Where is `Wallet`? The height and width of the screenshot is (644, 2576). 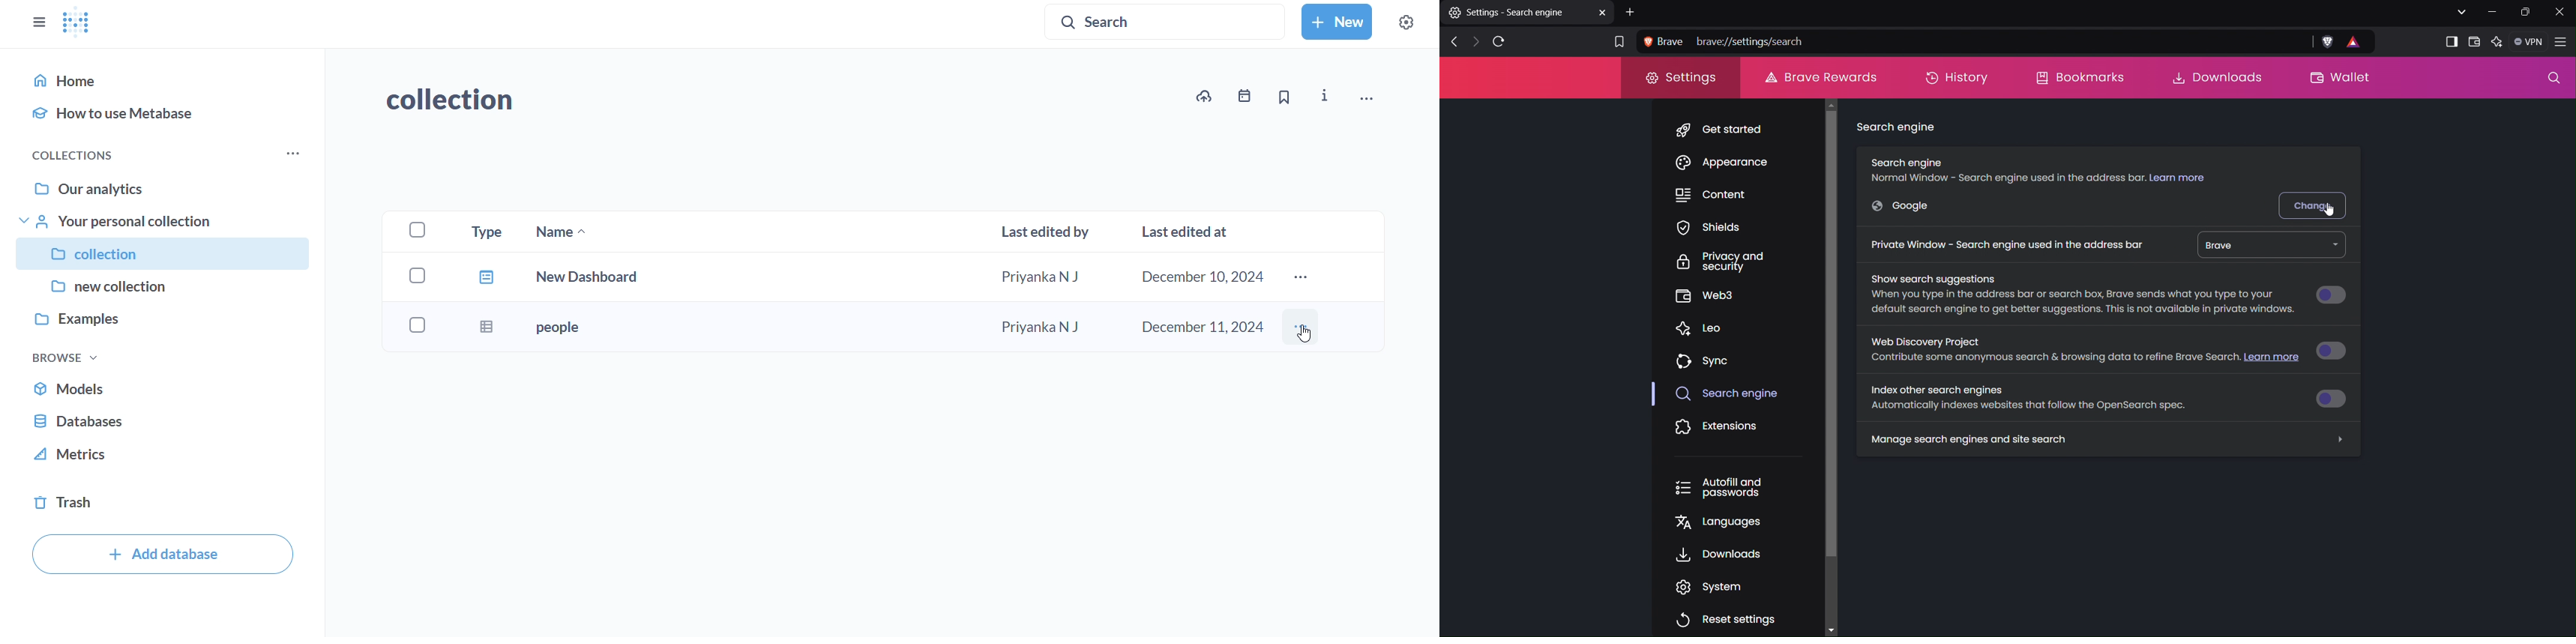
Wallet is located at coordinates (2348, 79).